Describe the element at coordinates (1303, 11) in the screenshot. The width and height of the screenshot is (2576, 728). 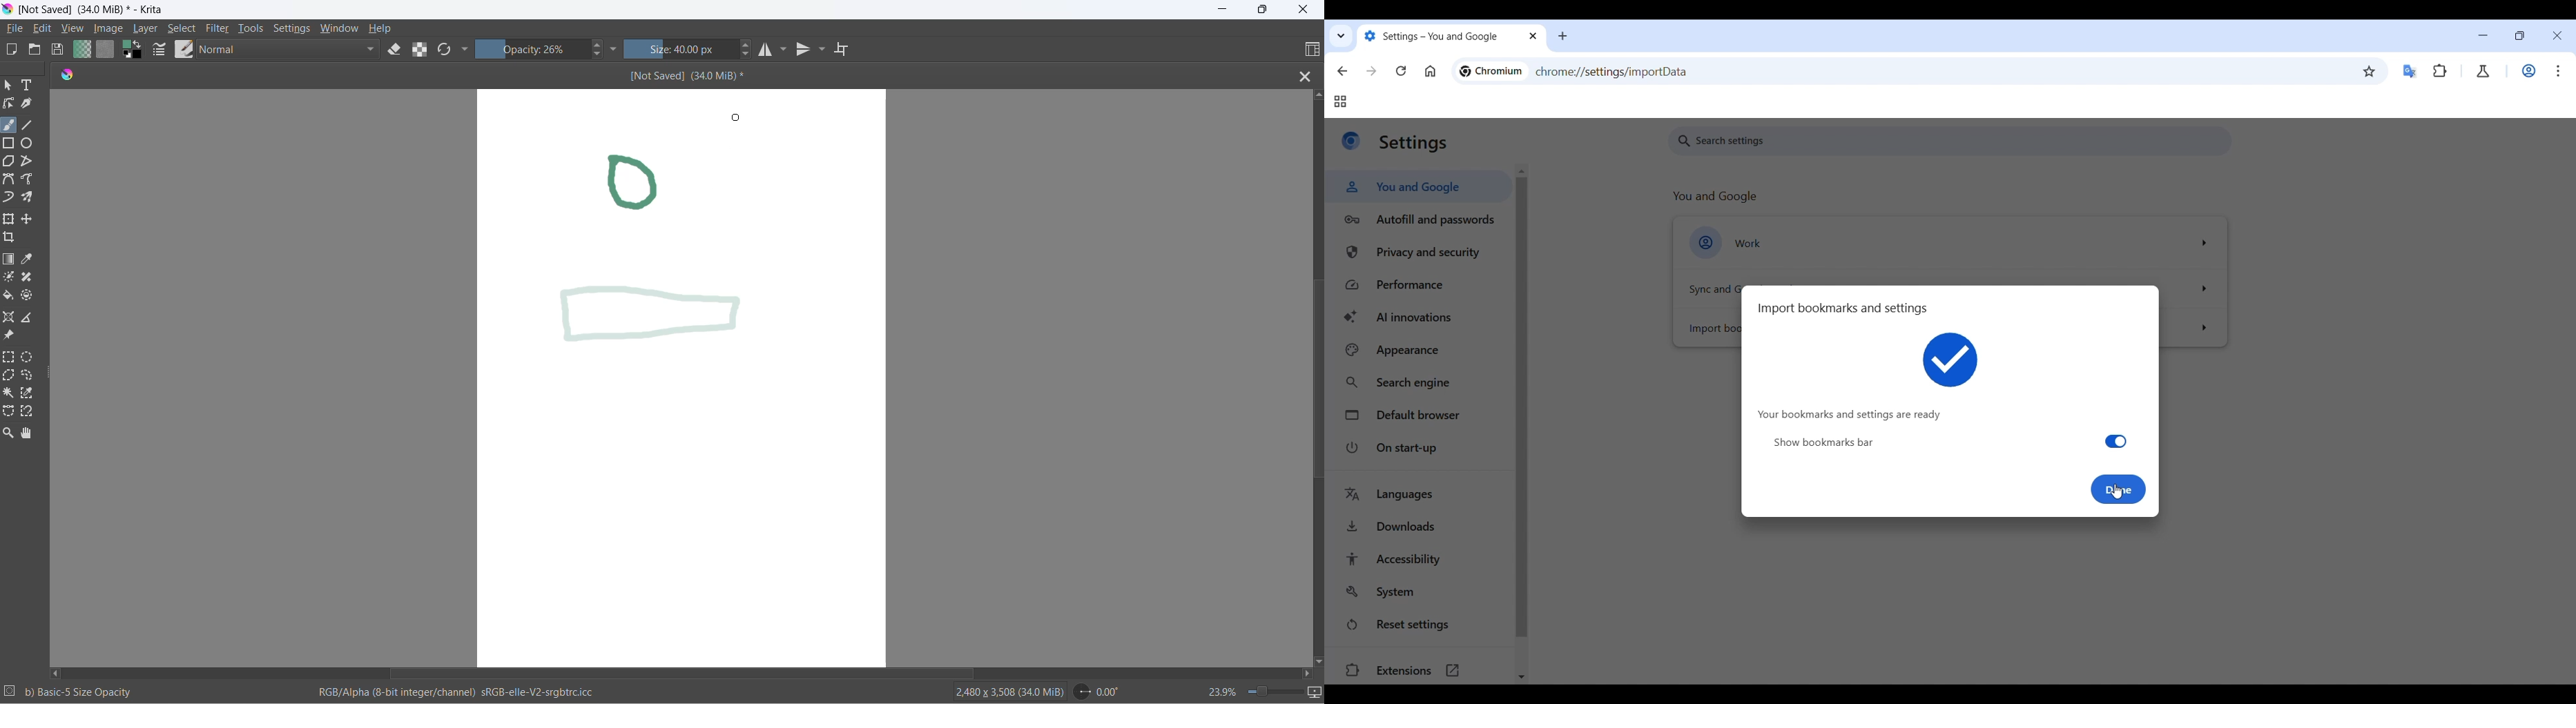
I see `close` at that location.